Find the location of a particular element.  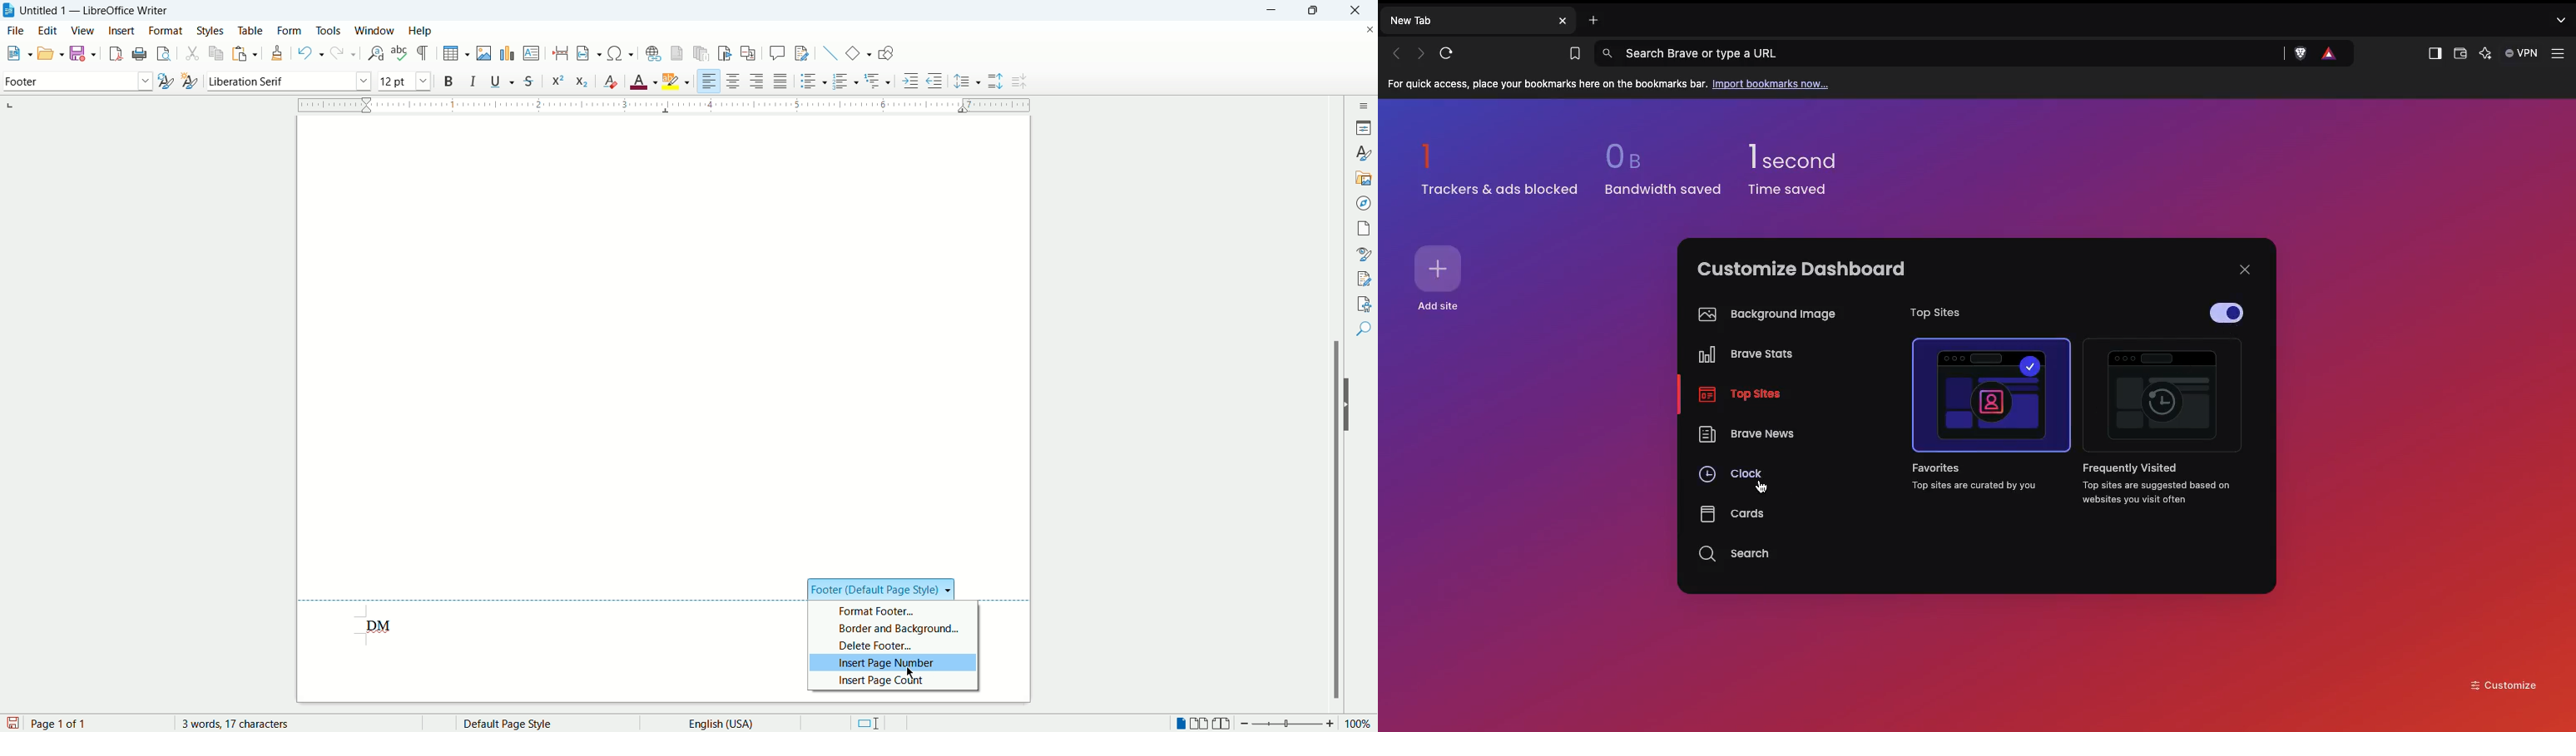

bold is located at coordinates (449, 80).